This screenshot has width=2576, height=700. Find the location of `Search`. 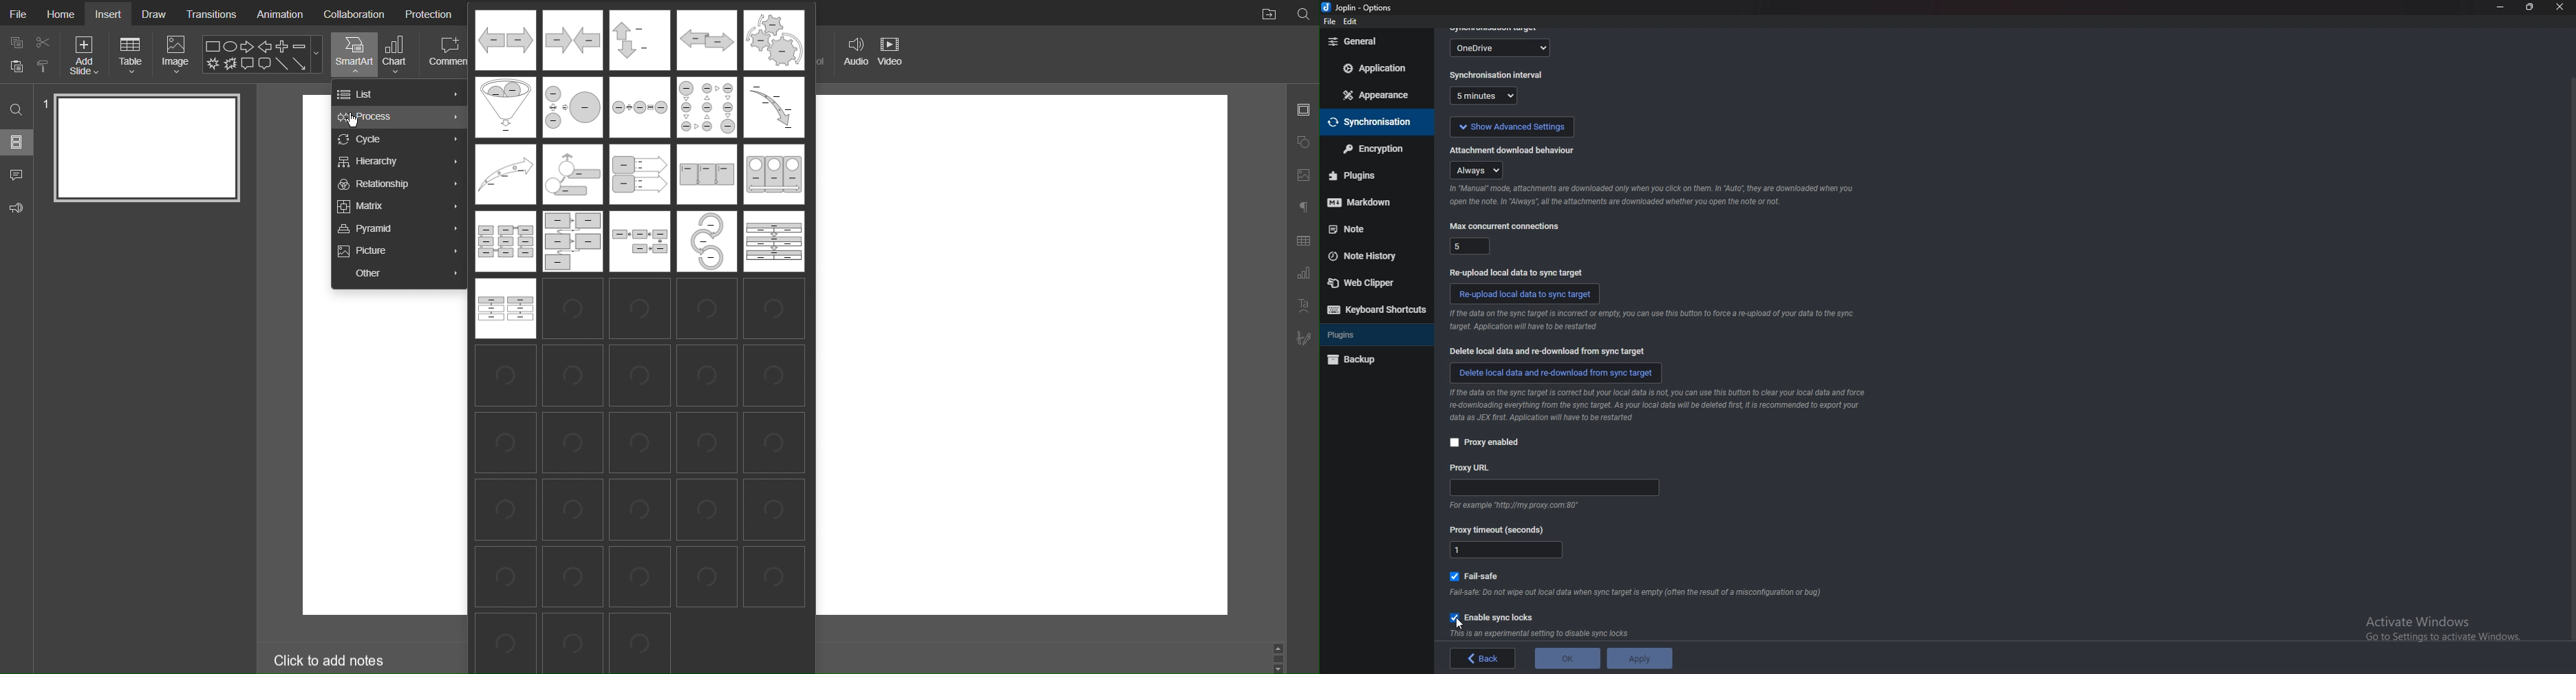

Search is located at coordinates (1303, 13).